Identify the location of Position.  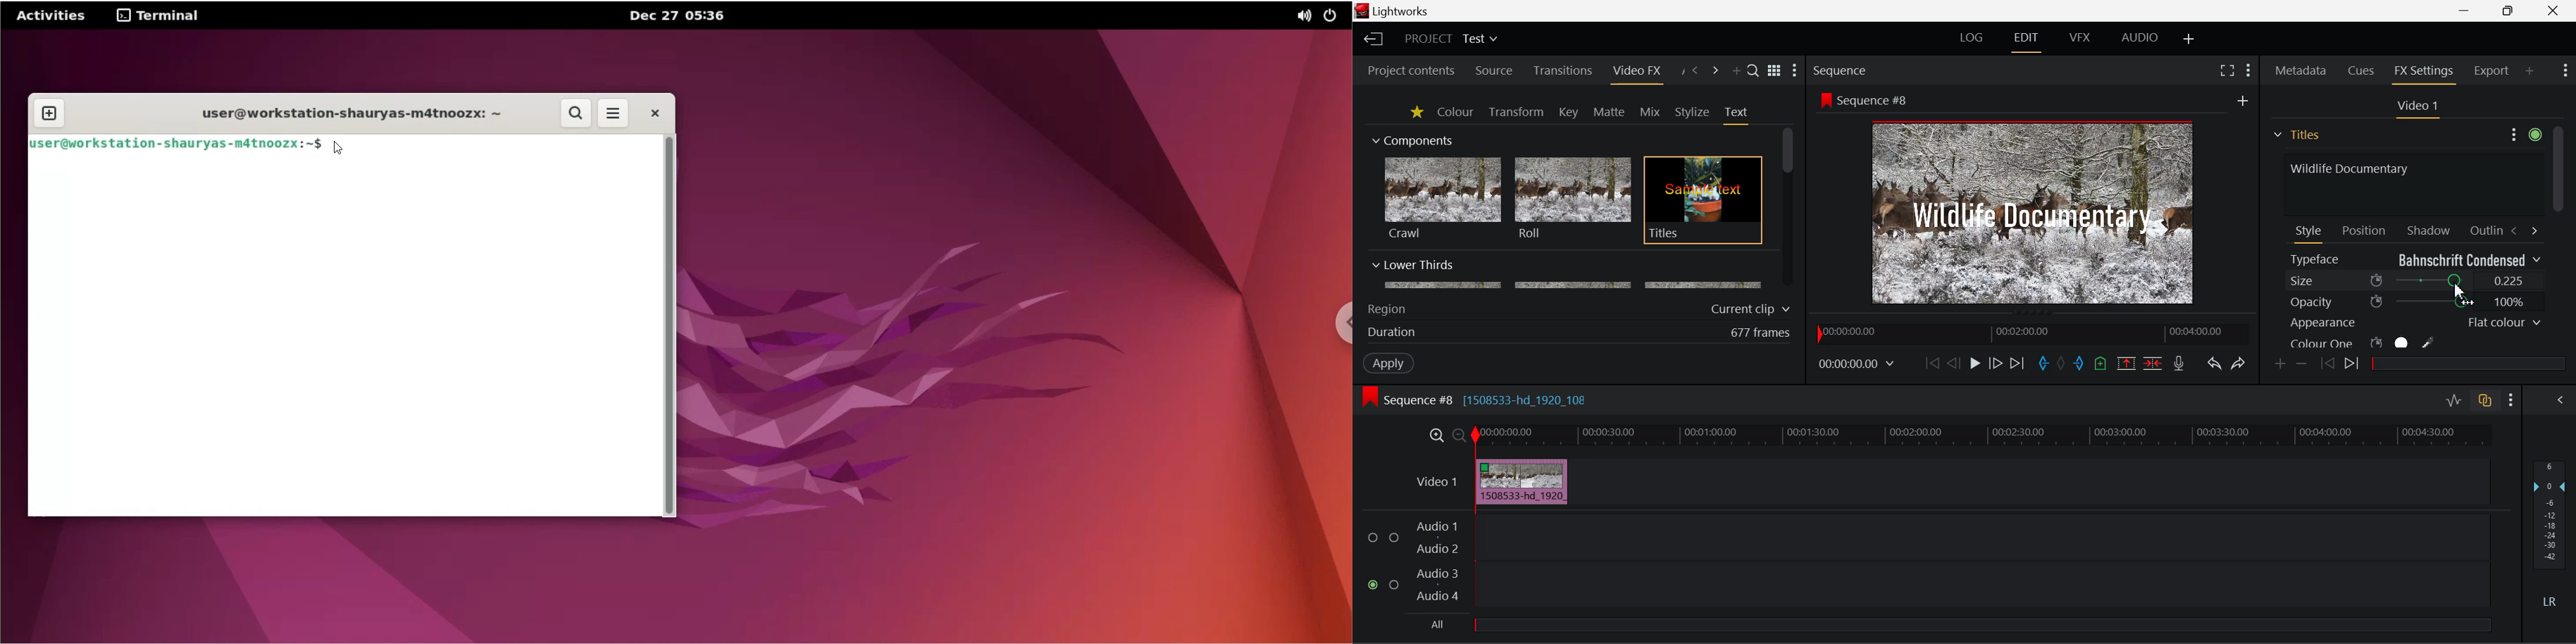
(2366, 230).